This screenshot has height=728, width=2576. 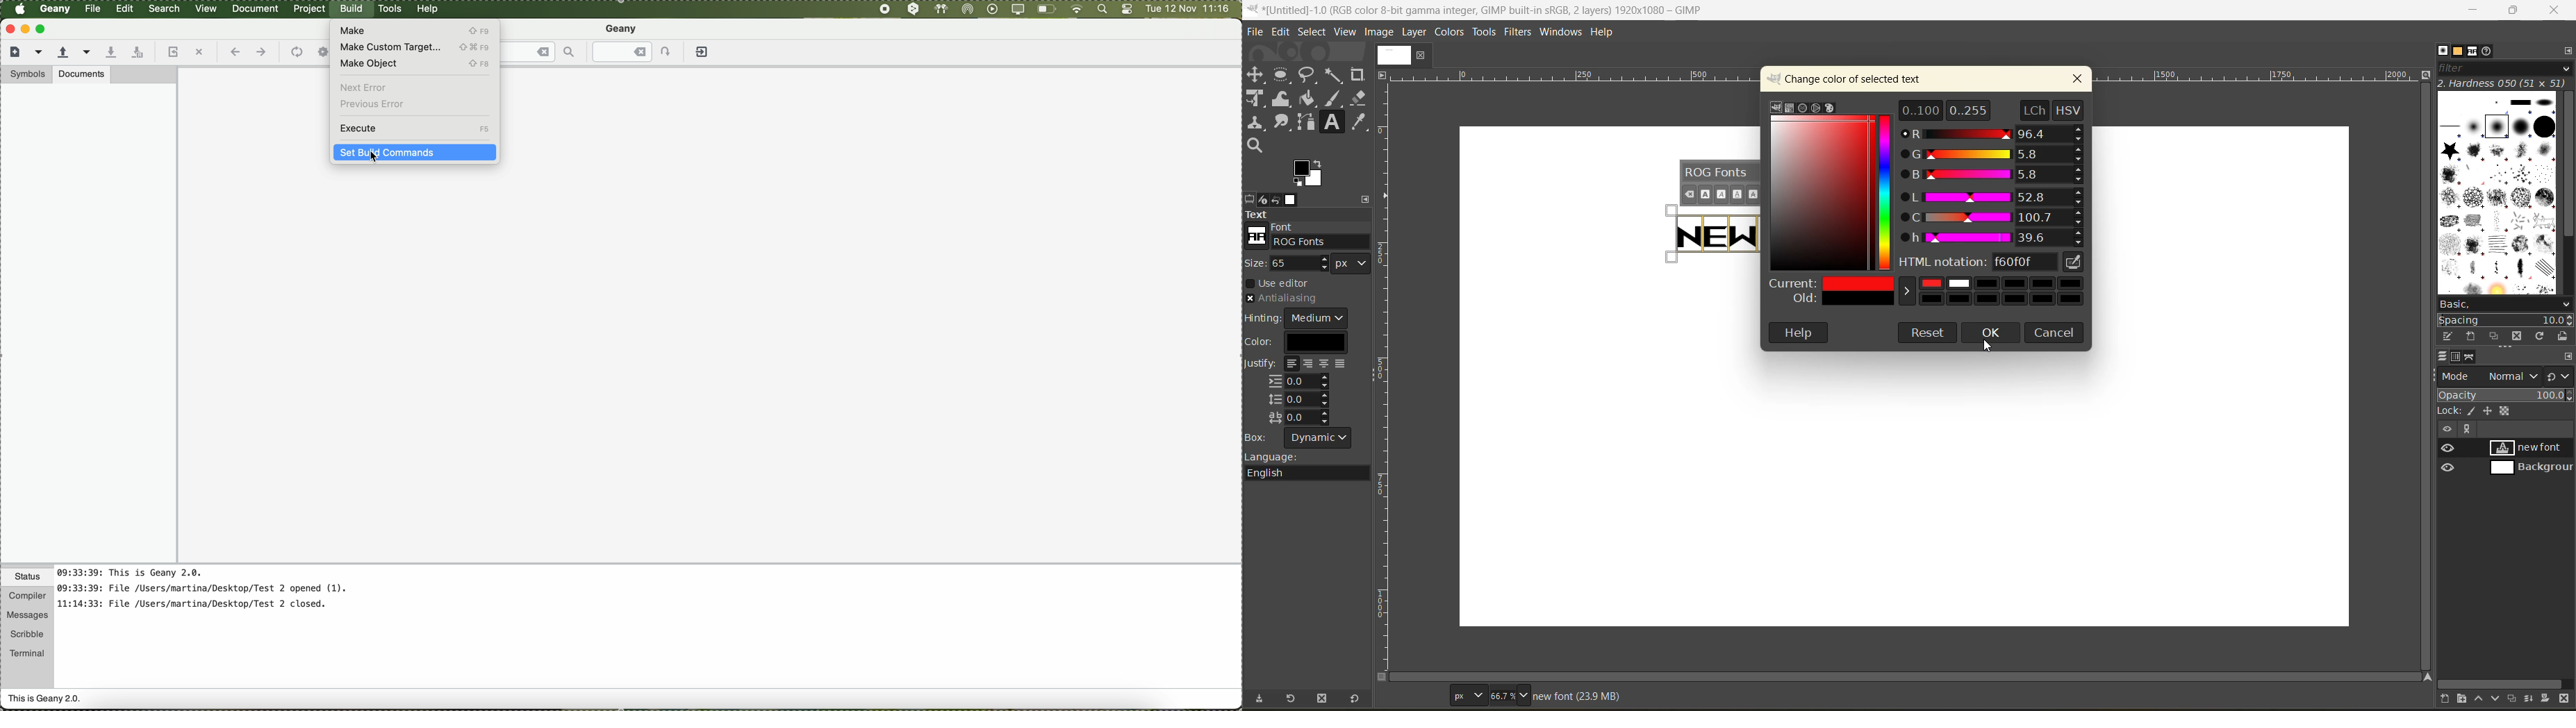 What do you see at coordinates (1303, 342) in the screenshot?
I see `color` at bounding box center [1303, 342].